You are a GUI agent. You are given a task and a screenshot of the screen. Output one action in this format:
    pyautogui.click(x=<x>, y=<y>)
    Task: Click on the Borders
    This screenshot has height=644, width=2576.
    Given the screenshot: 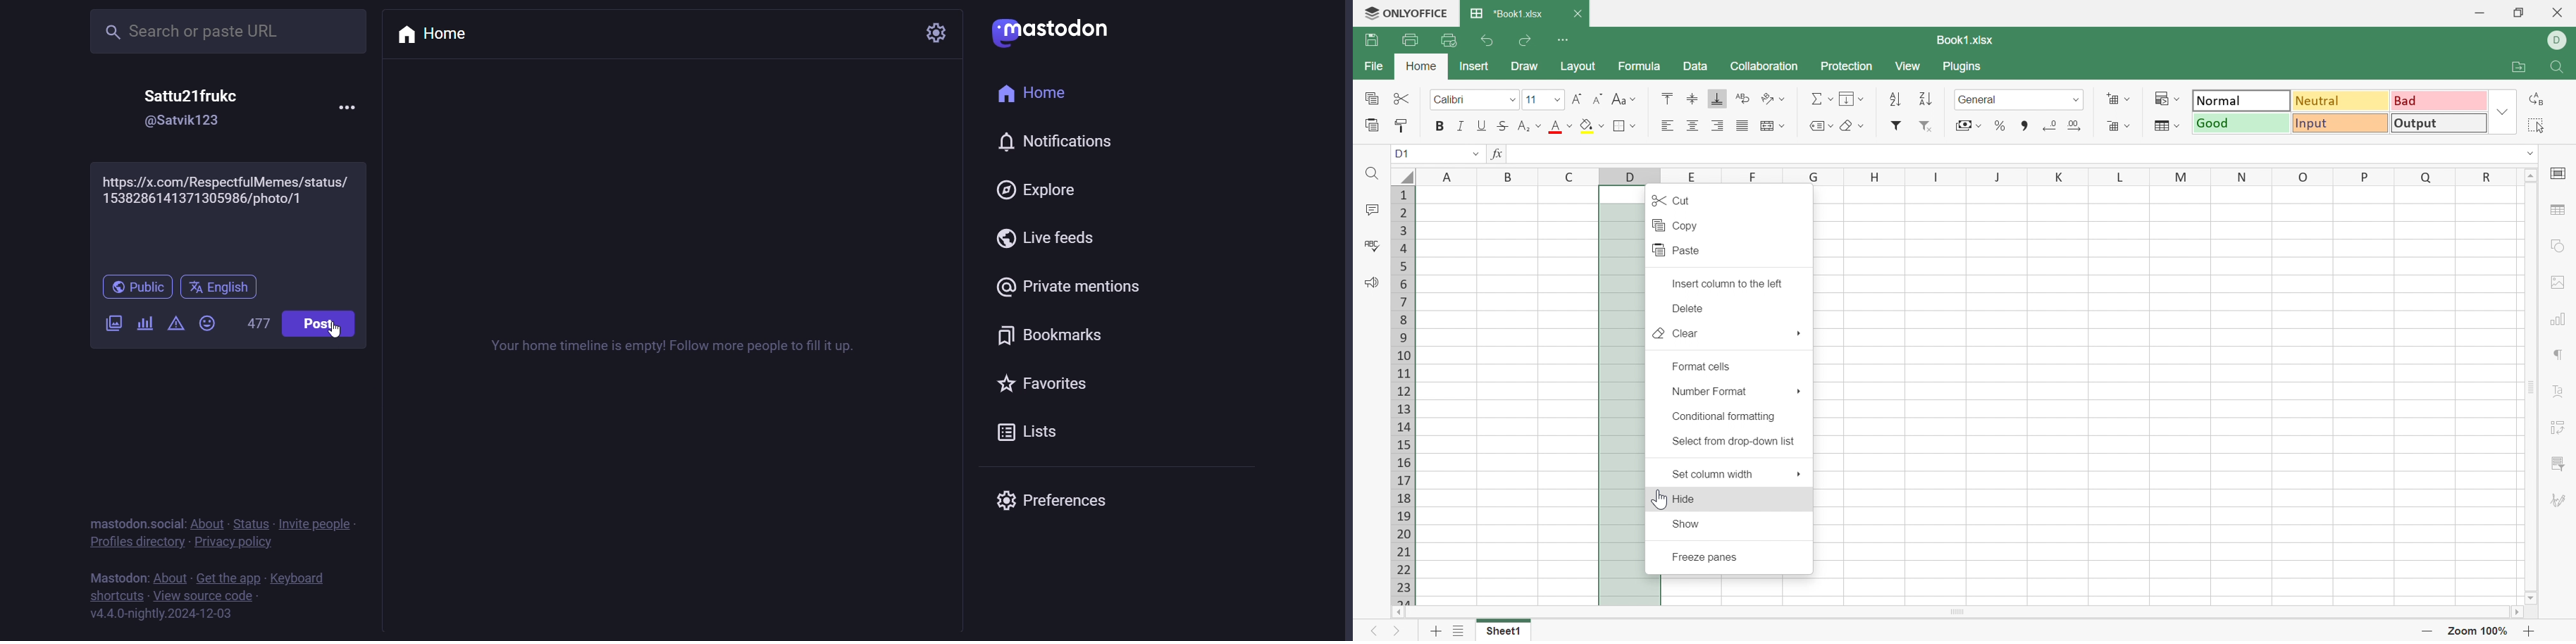 What is the action you would take?
    pyautogui.click(x=1620, y=127)
    